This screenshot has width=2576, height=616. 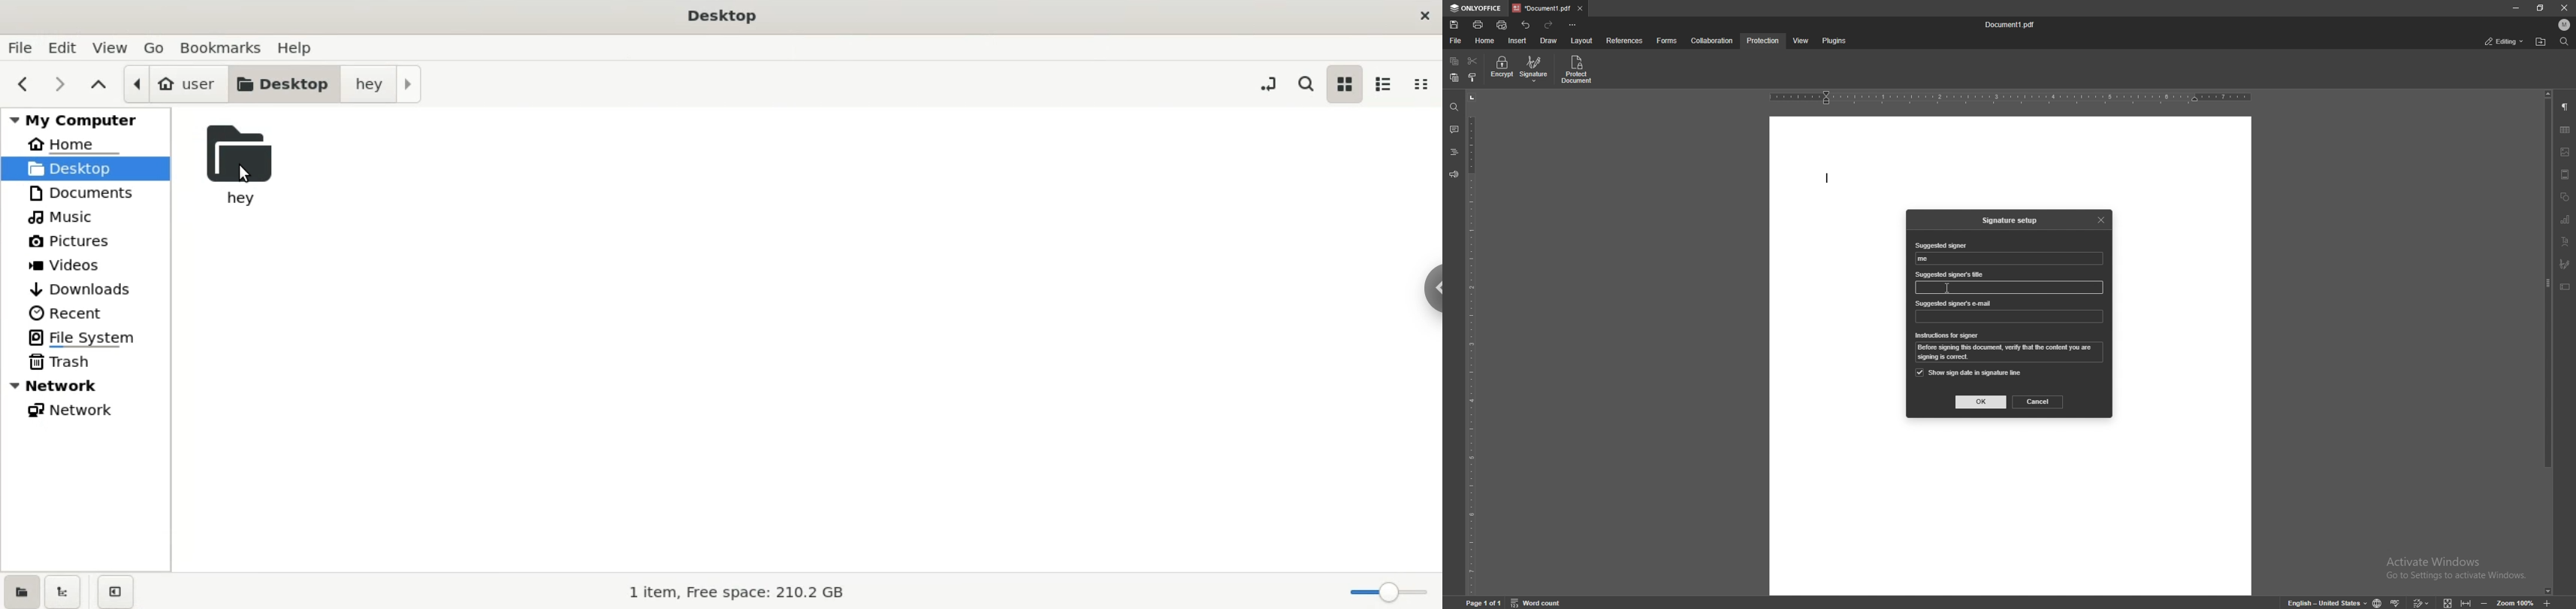 I want to click on copy style, so click(x=1473, y=77).